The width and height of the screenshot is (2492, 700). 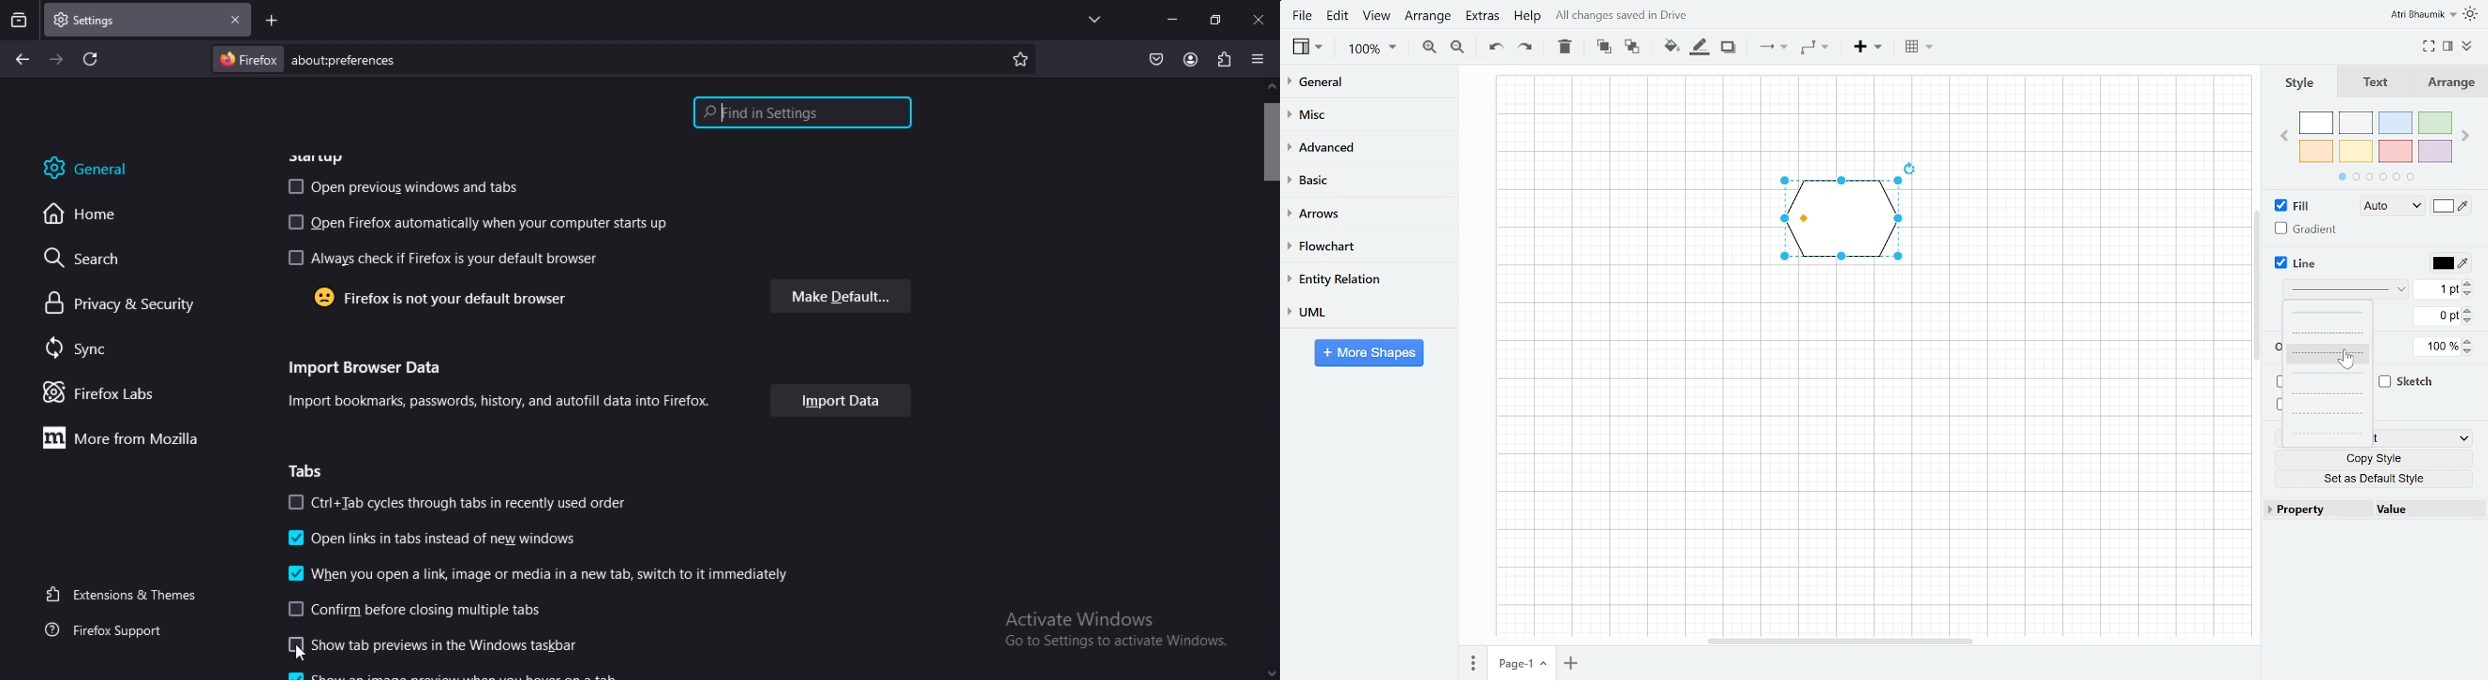 What do you see at coordinates (2452, 206) in the screenshot?
I see `Fill color` at bounding box center [2452, 206].